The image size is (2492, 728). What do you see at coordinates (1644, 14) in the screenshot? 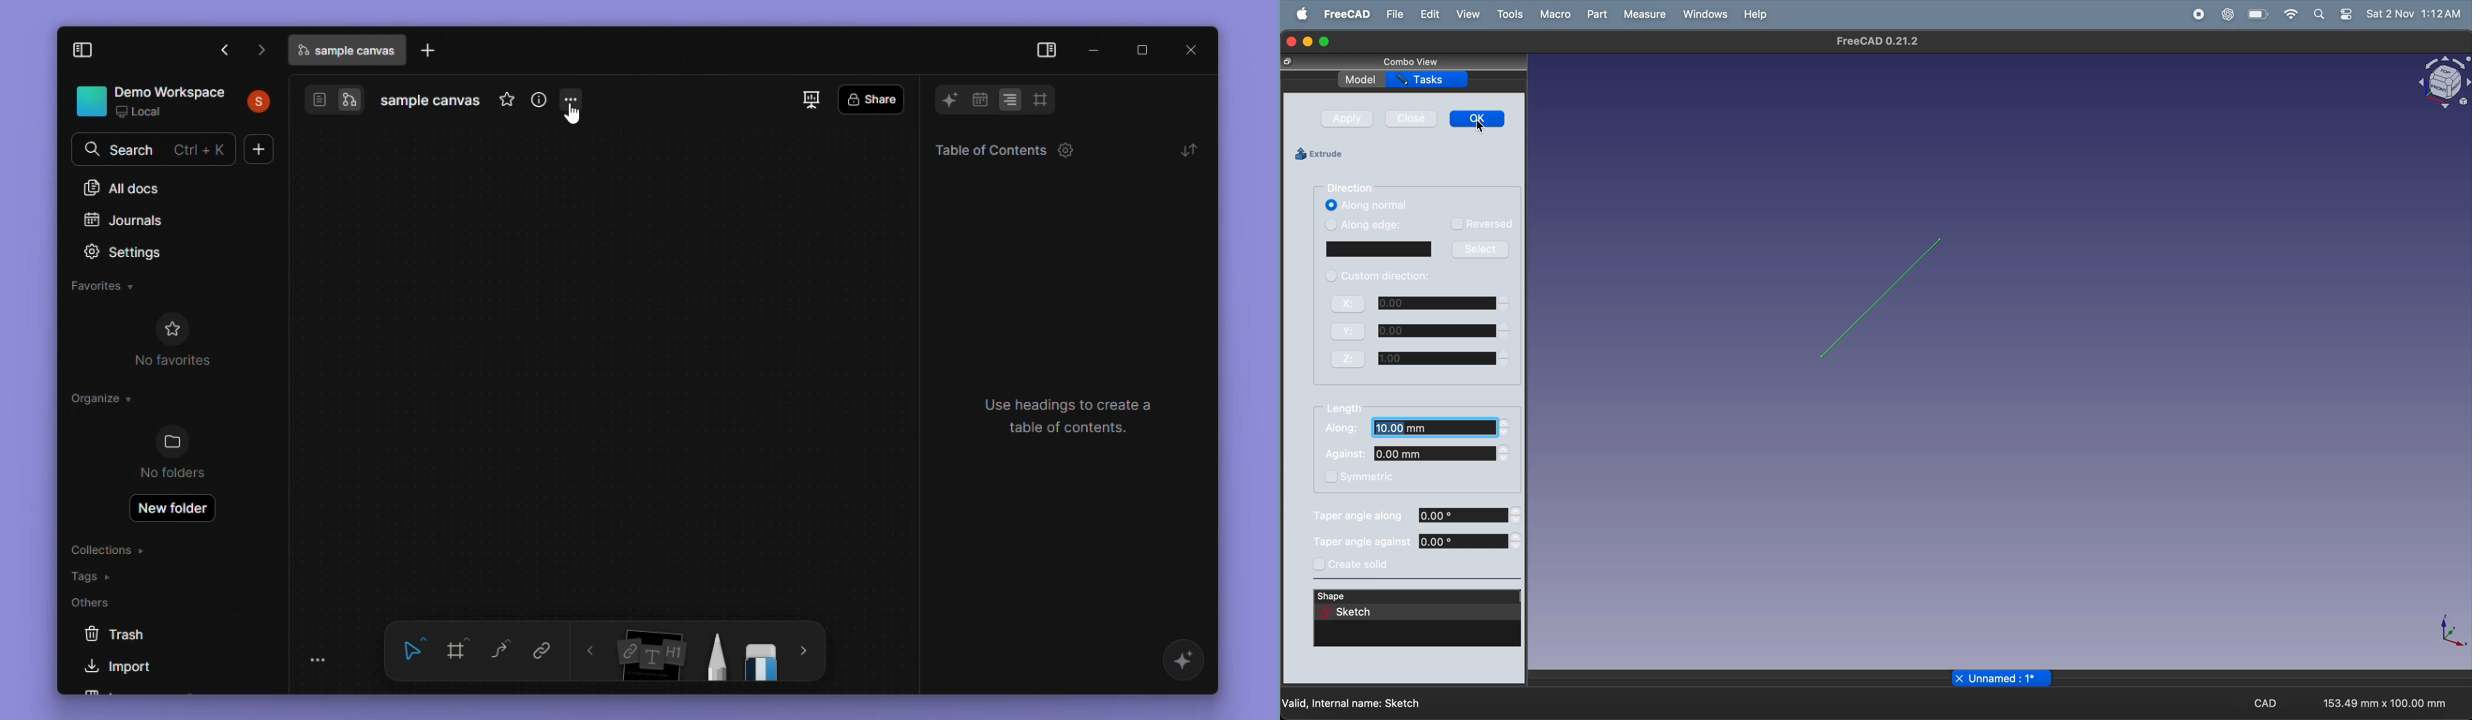
I see `measure` at bounding box center [1644, 14].